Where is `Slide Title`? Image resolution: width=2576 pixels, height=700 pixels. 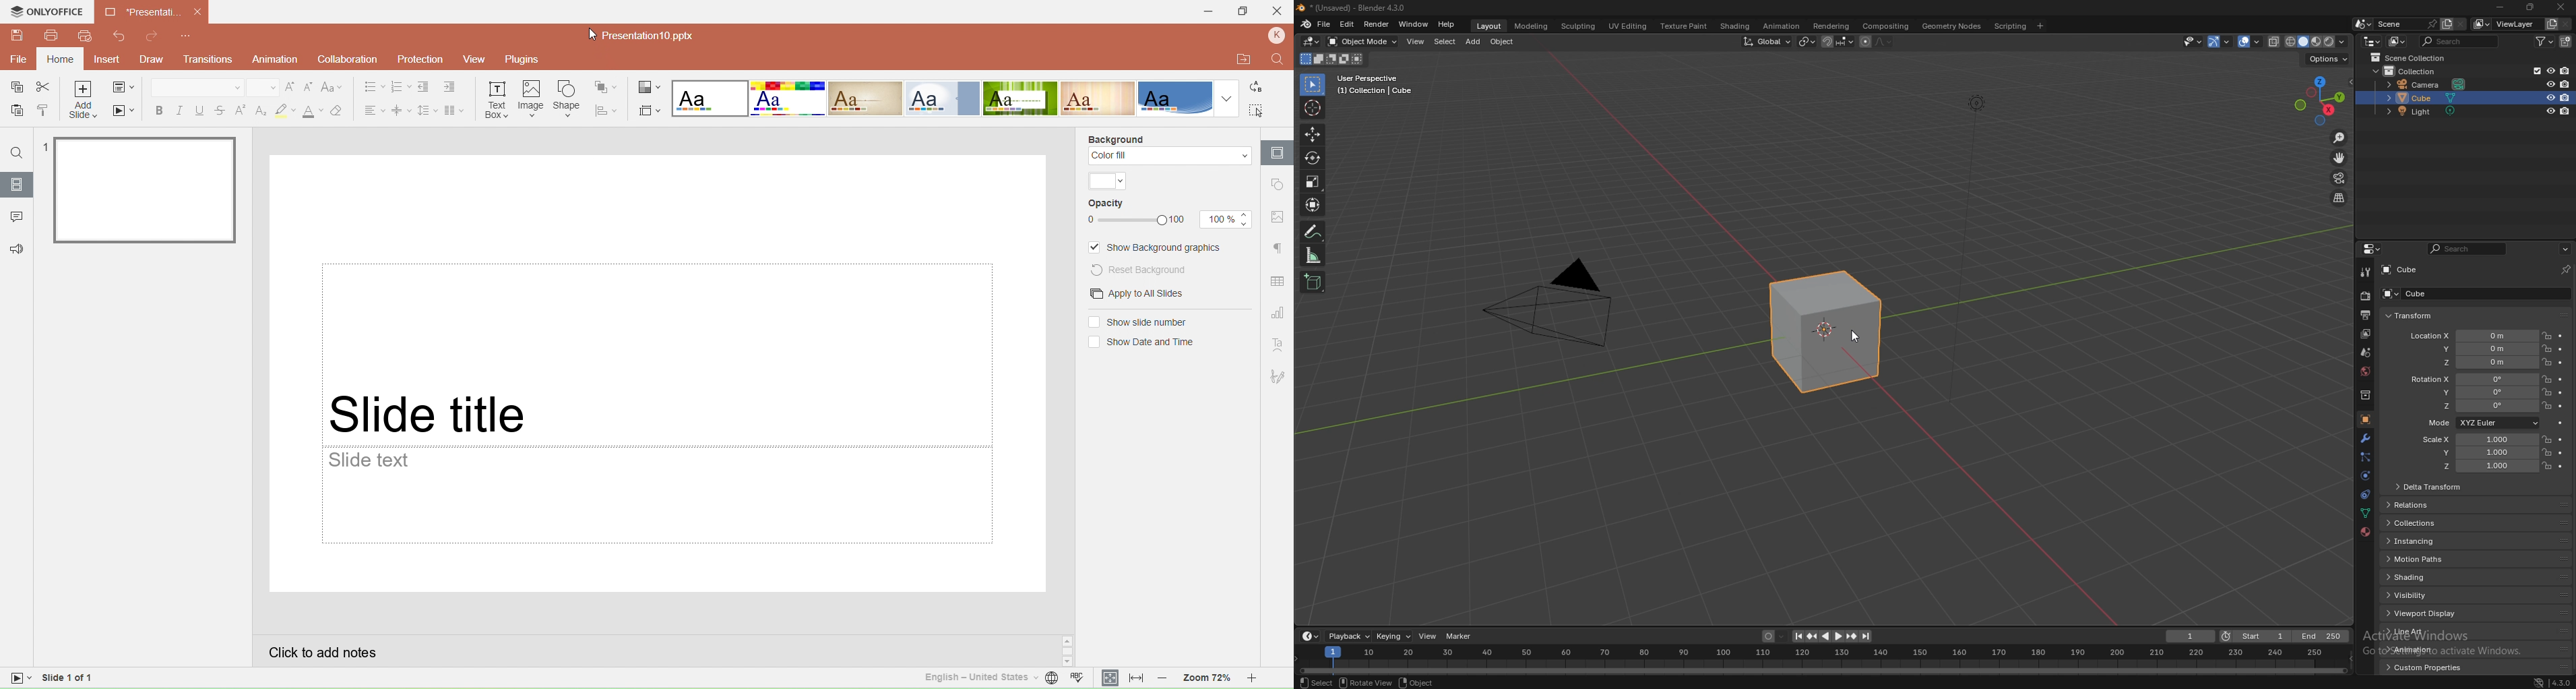
Slide Title is located at coordinates (657, 353).